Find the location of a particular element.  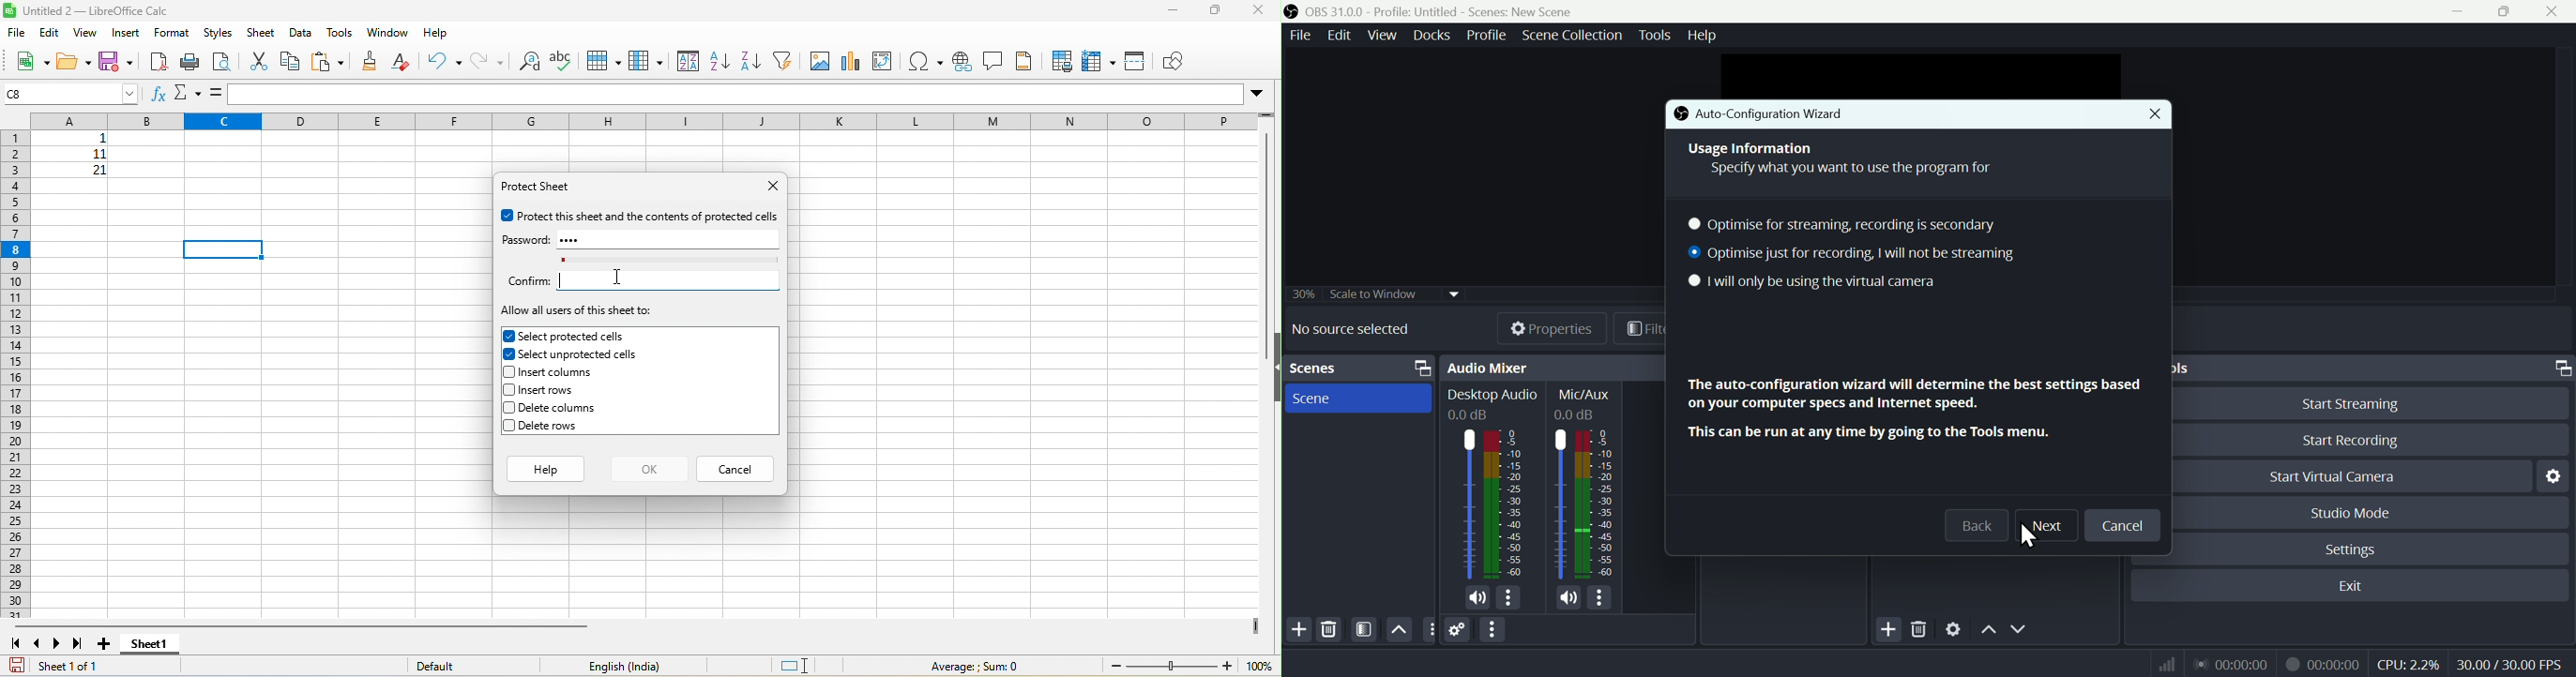

Add is located at coordinates (1298, 630).